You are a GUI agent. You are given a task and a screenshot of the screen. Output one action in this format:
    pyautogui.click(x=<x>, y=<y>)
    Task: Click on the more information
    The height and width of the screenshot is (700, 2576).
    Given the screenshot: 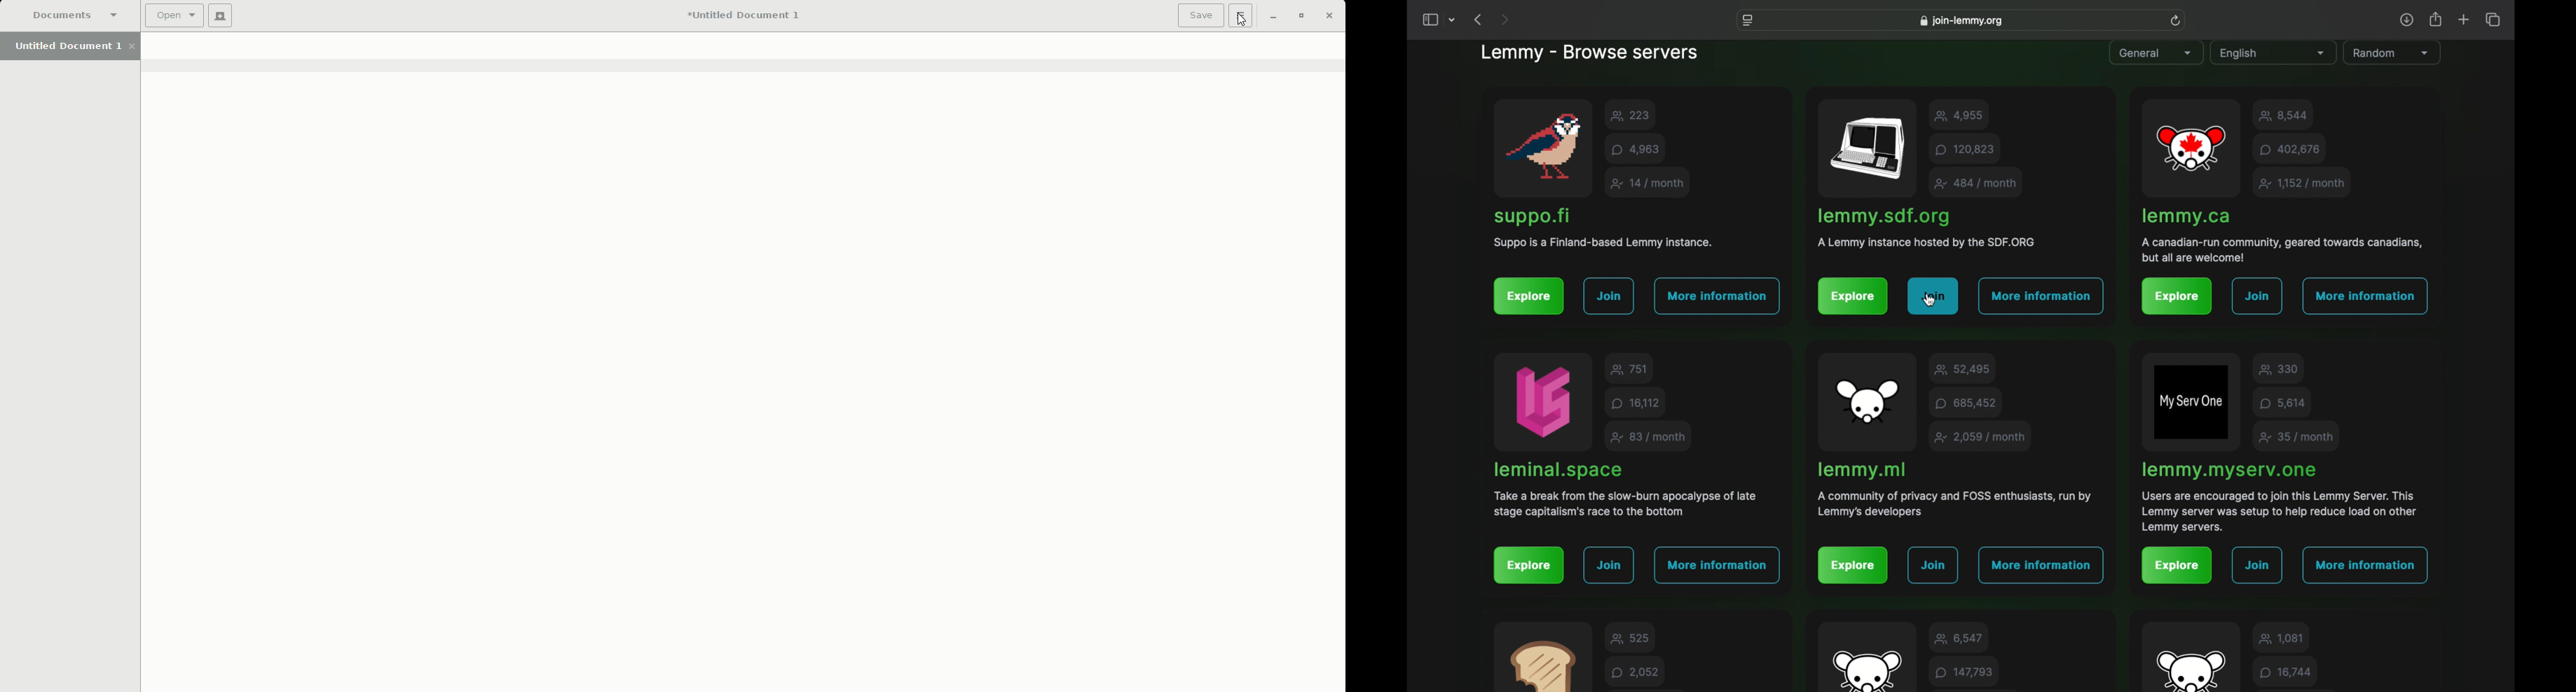 What is the action you would take?
    pyautogui.click(x=2365, y=564)
    